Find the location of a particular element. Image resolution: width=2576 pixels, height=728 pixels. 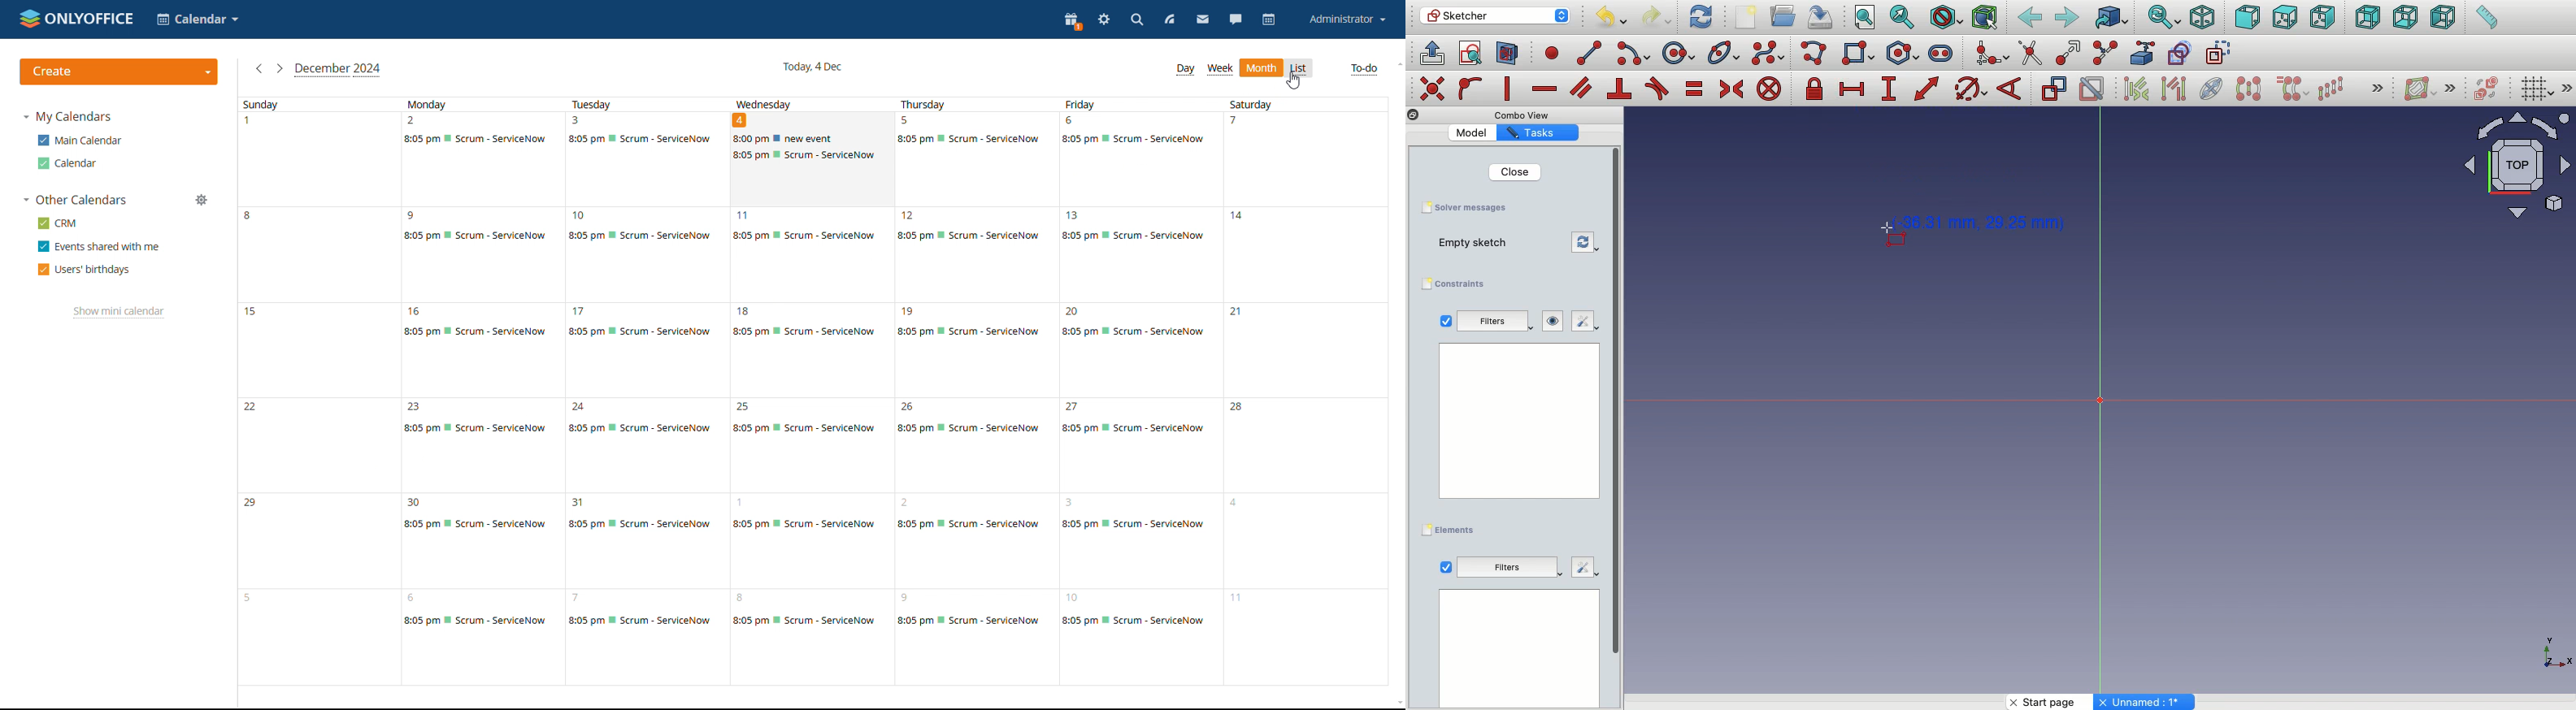

Empty sketch  is located at coordinates (1481, 244).